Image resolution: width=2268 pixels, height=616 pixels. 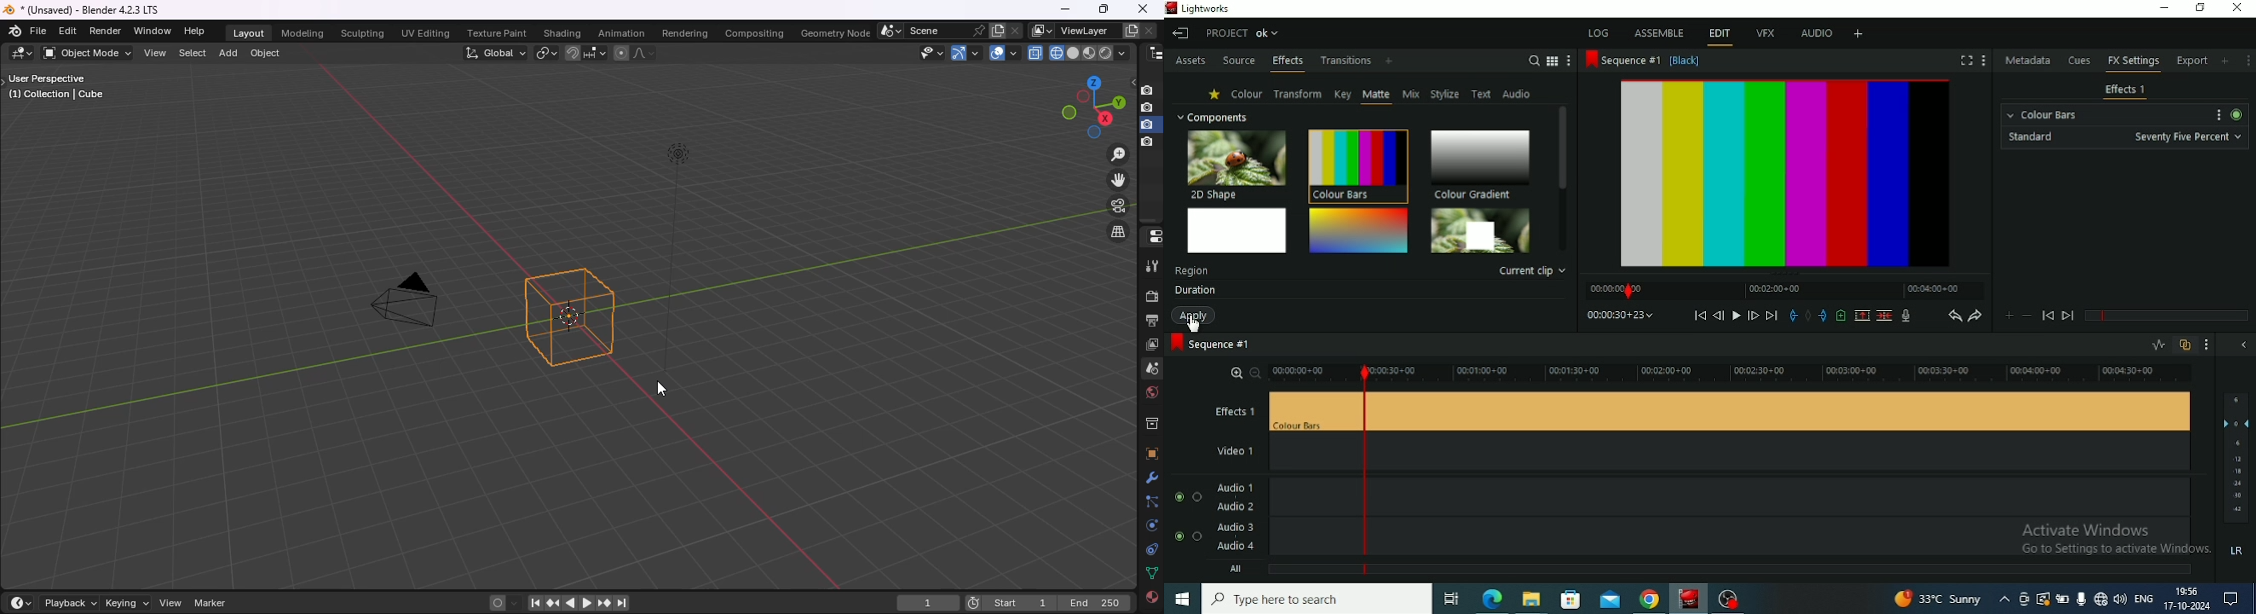 What do you see at coordinates (1305, 373) in the screenshot?
I see `Slider` at bounding box center [1305, 373].